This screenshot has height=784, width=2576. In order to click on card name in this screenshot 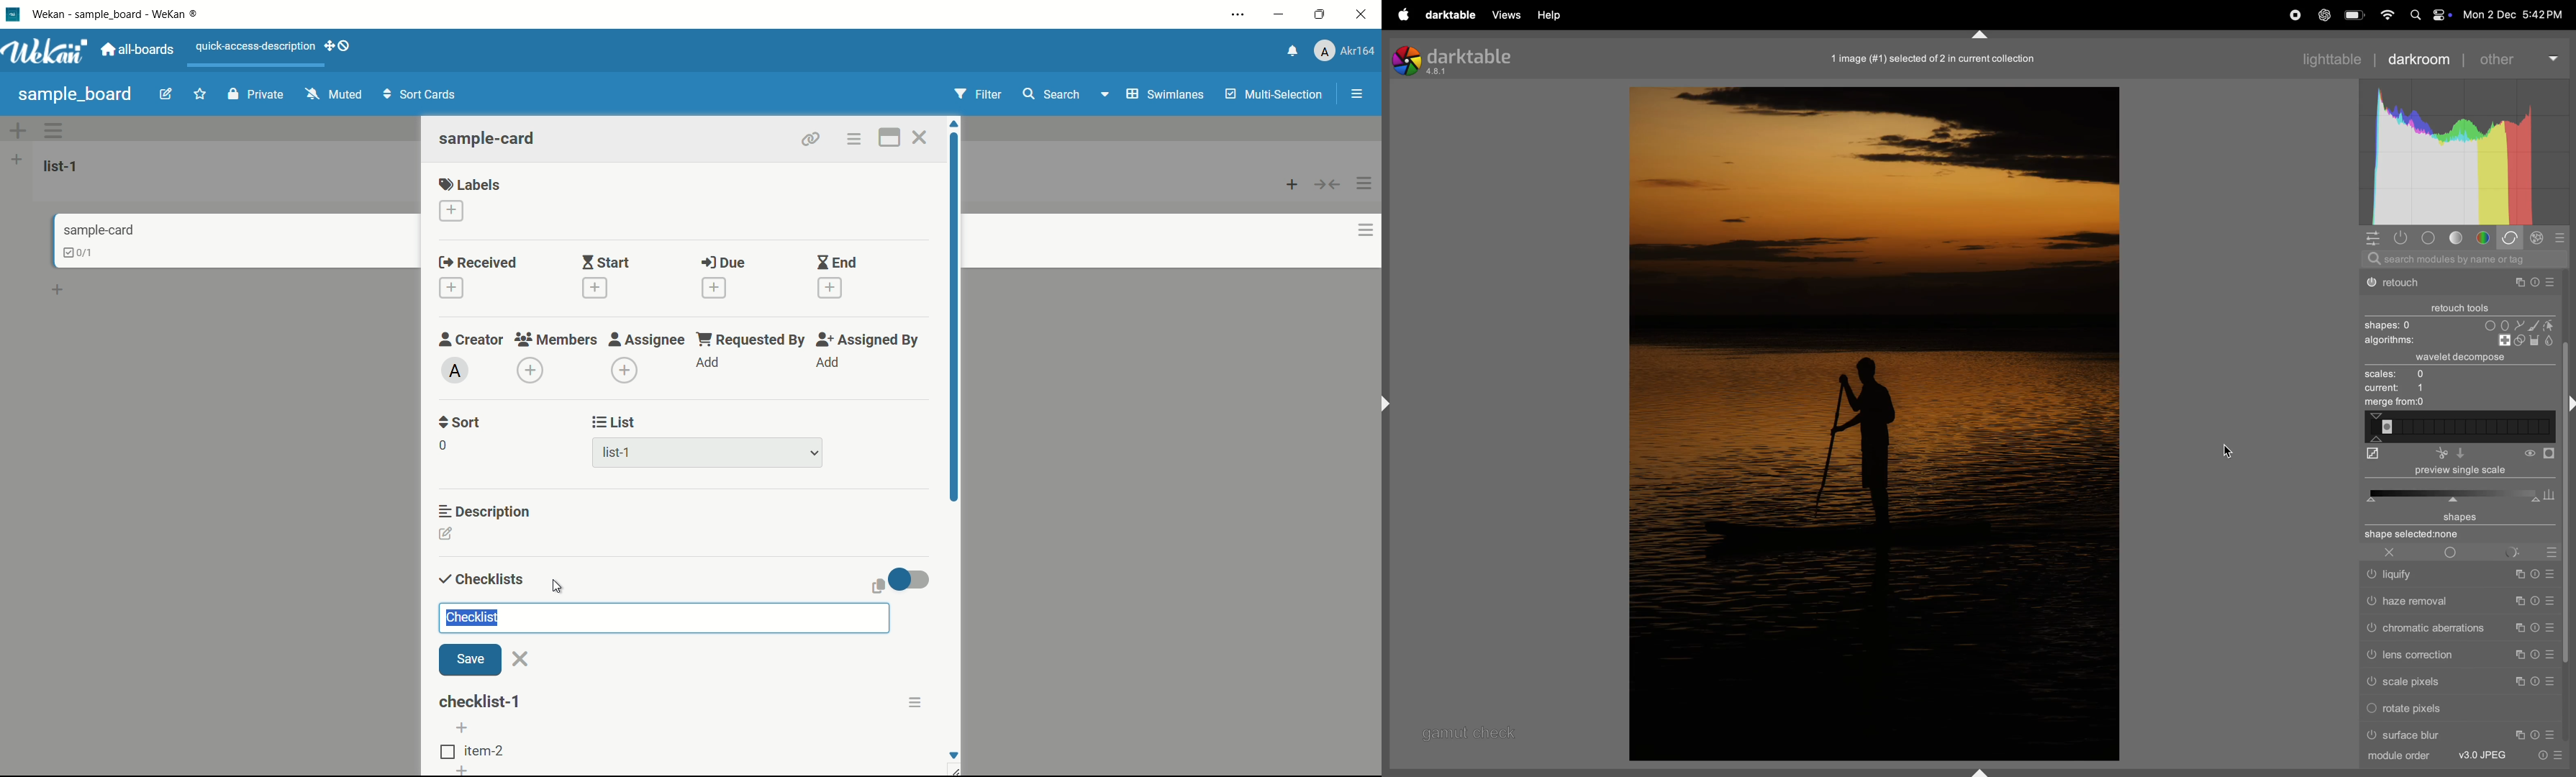, I will do `click(99, 230)`.